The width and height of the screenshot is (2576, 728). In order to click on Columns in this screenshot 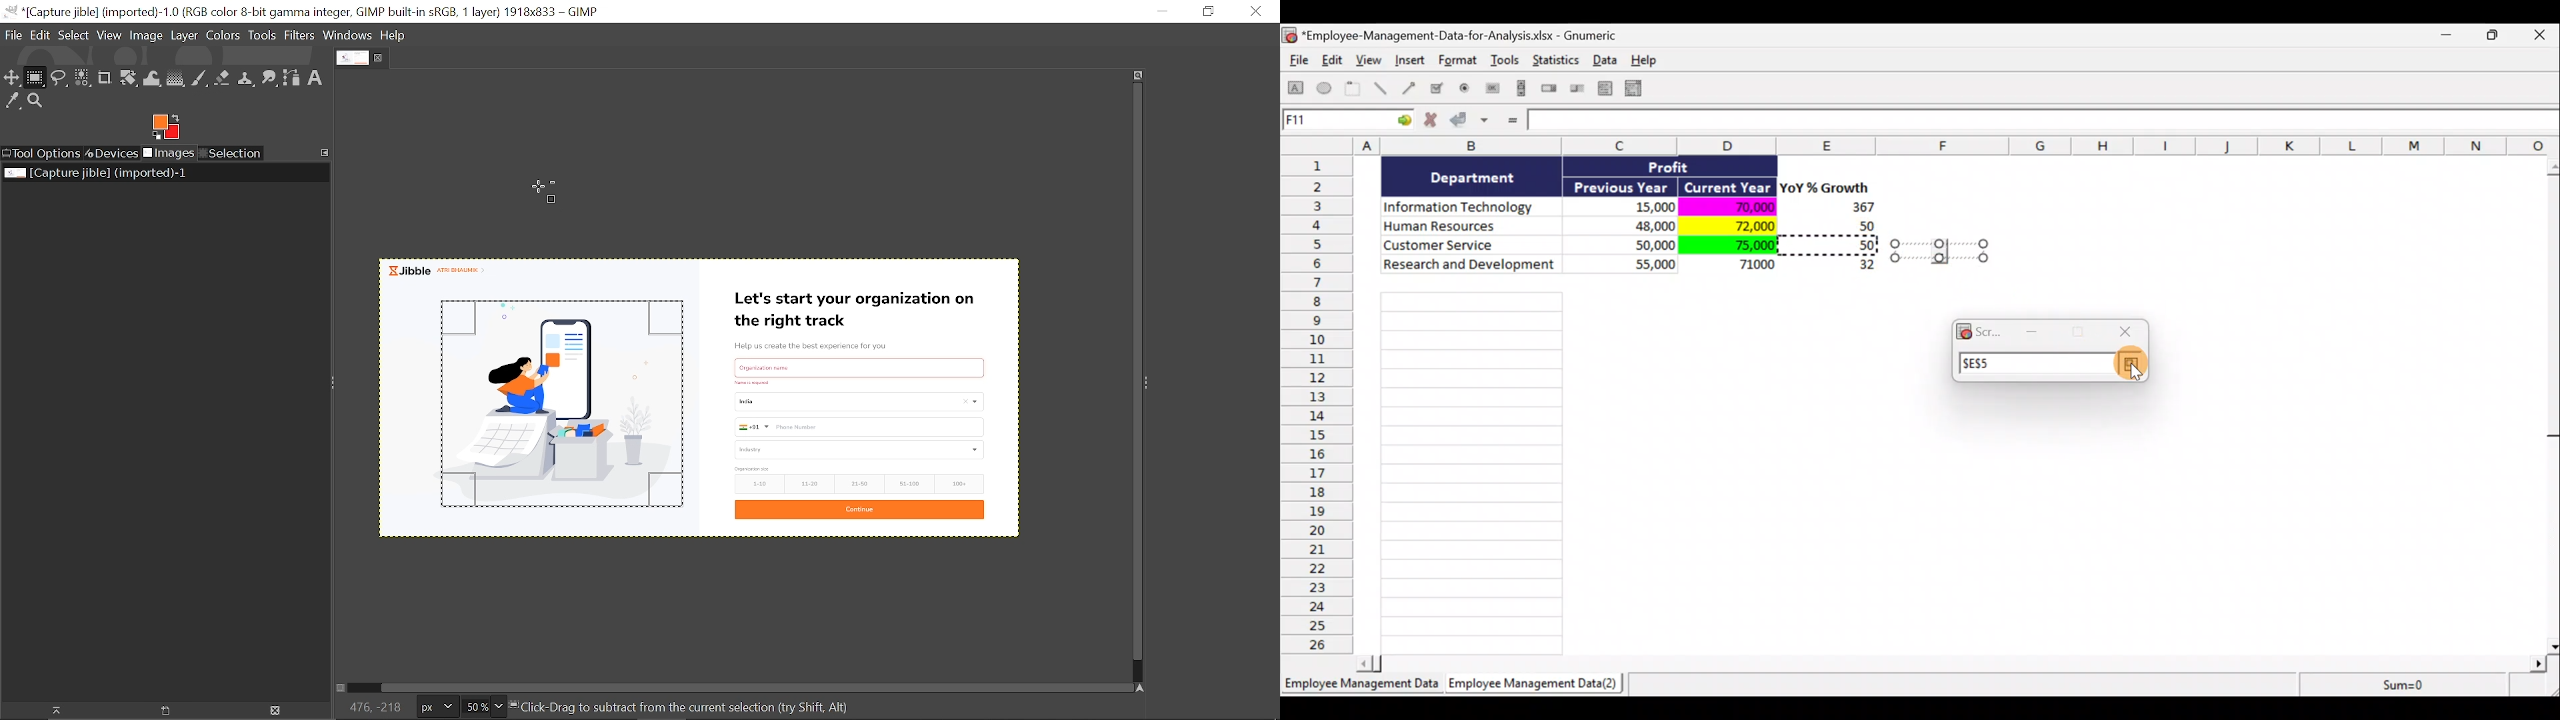, I will do `click(1925, 145)`.